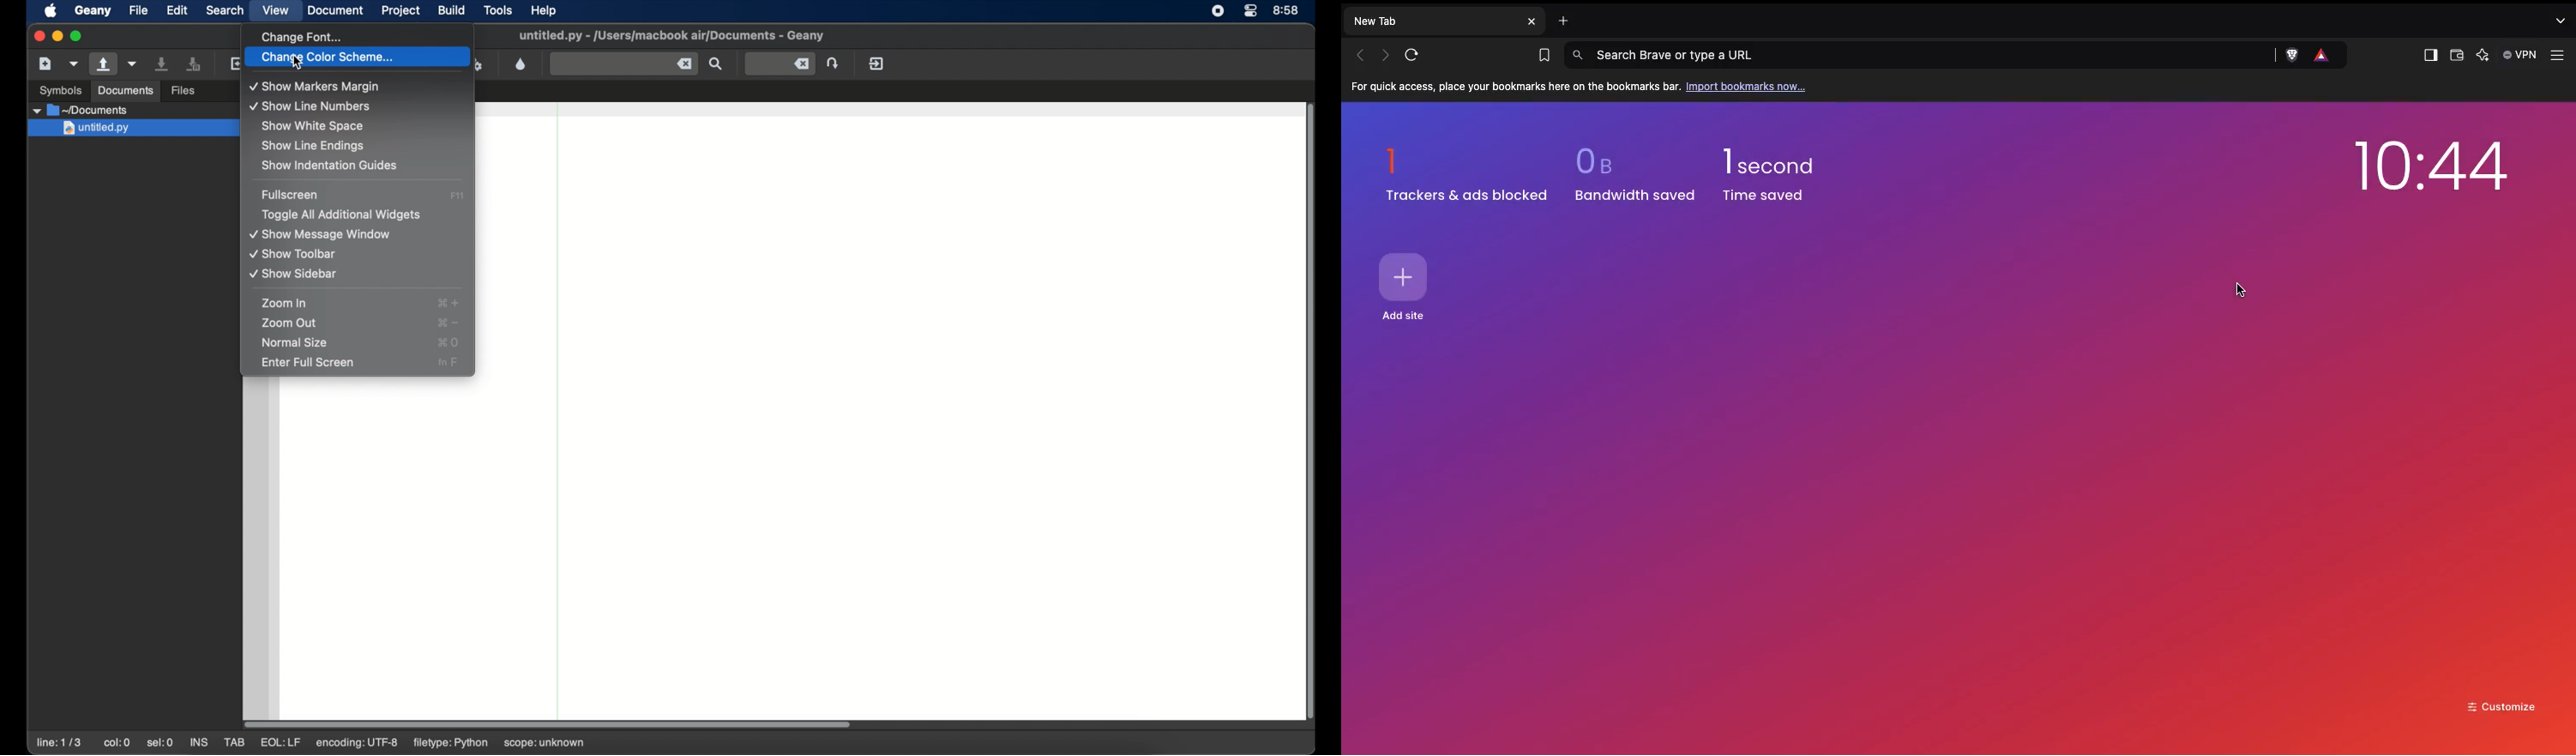  I want to click on fullscreen, so click(289, 195).